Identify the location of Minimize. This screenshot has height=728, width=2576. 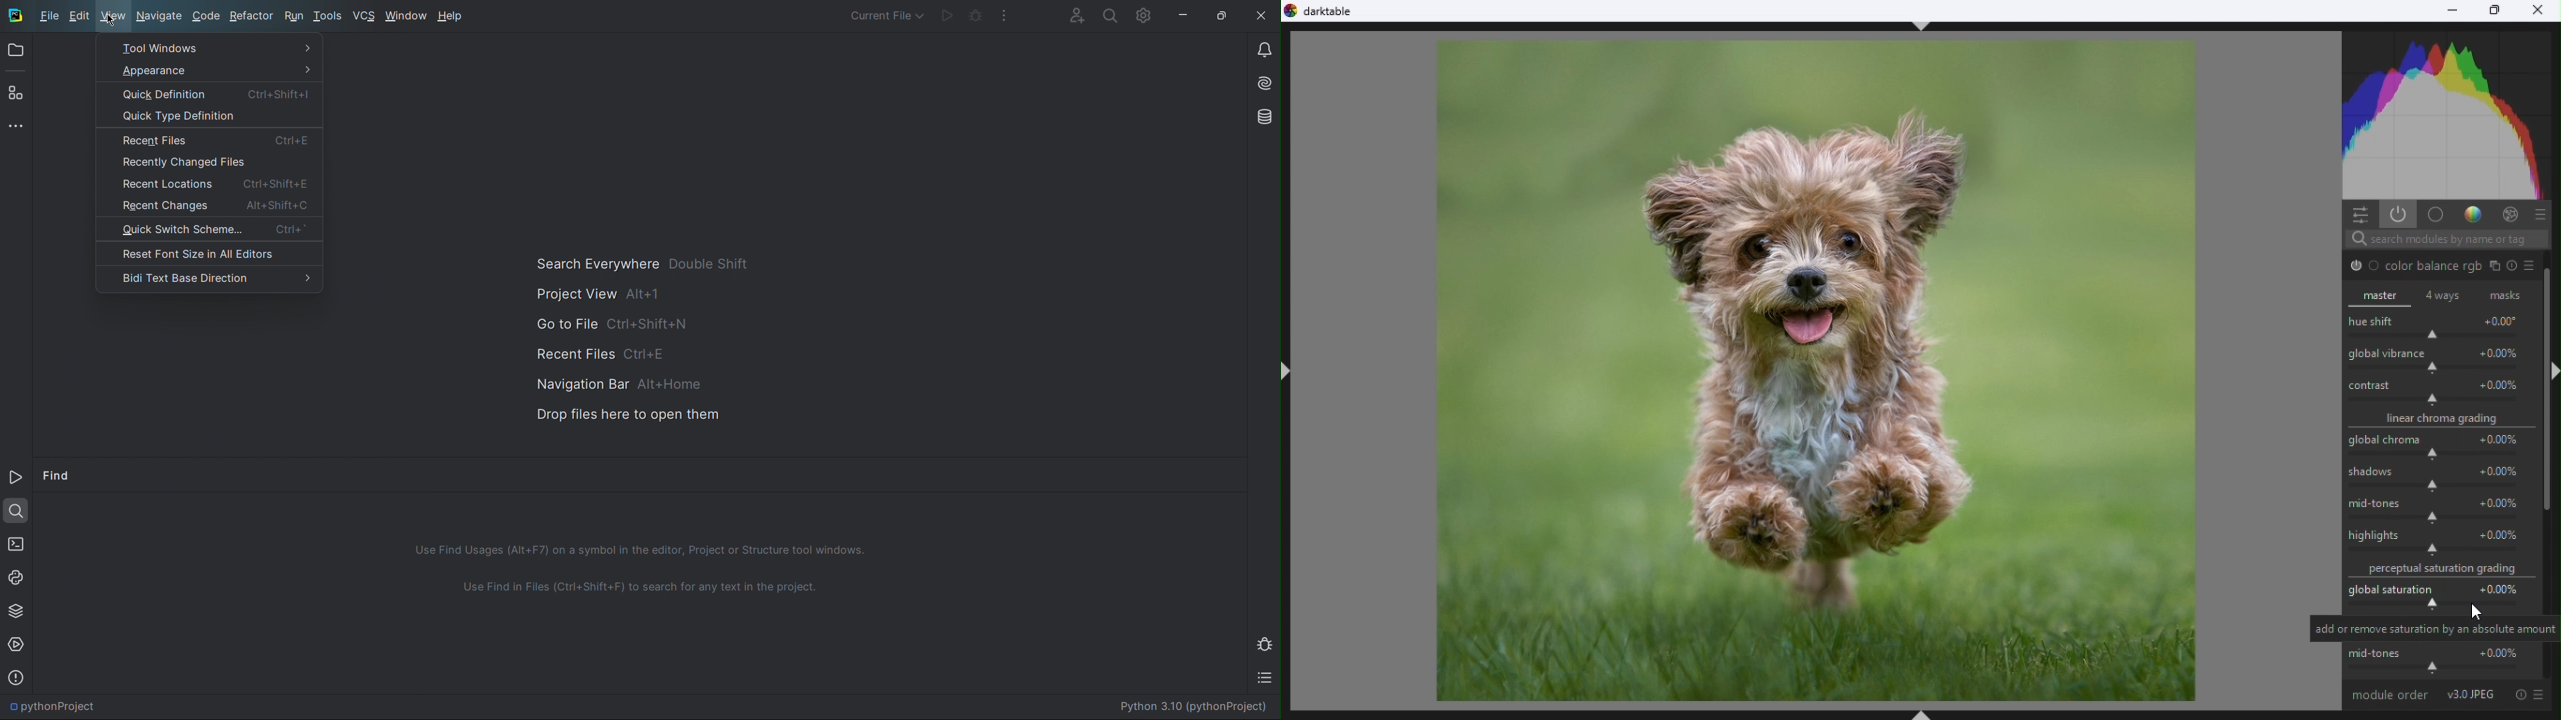
(1184, 15).